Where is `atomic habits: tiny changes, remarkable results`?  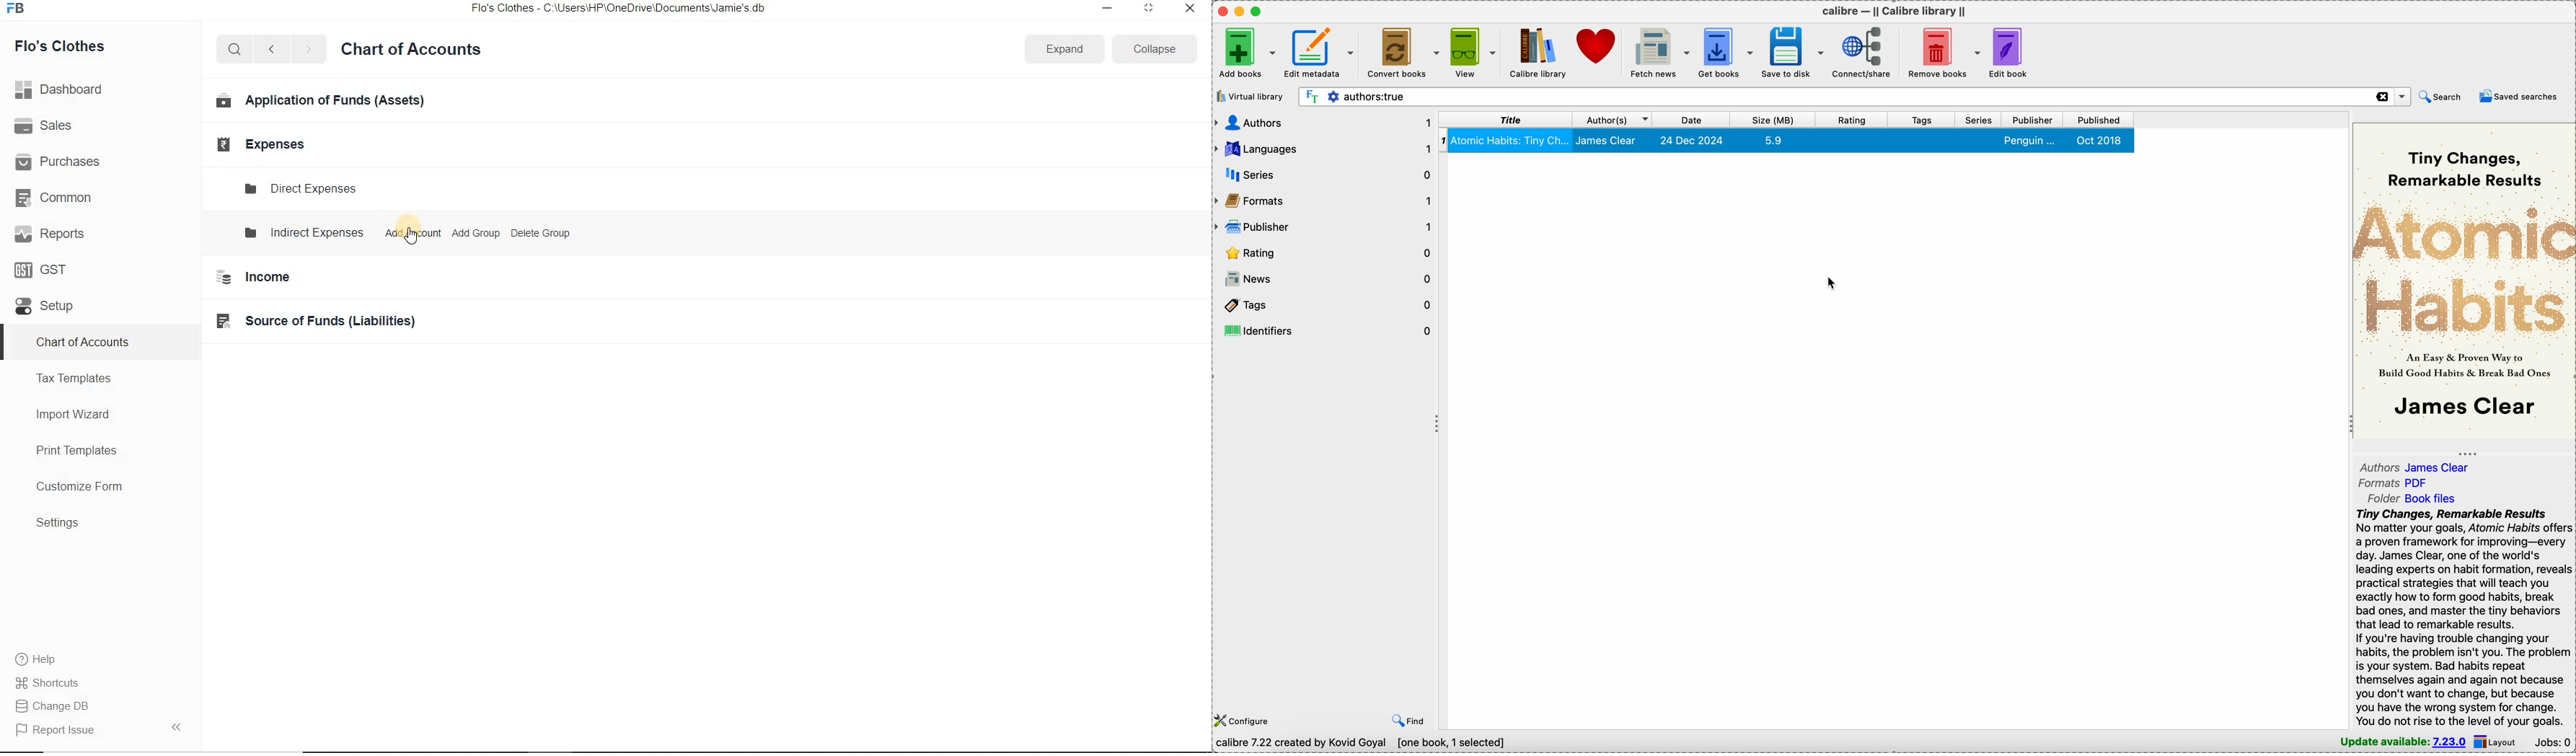
atomic habits: tiny changes, remarkable results is located at coordinates (1511, 141).